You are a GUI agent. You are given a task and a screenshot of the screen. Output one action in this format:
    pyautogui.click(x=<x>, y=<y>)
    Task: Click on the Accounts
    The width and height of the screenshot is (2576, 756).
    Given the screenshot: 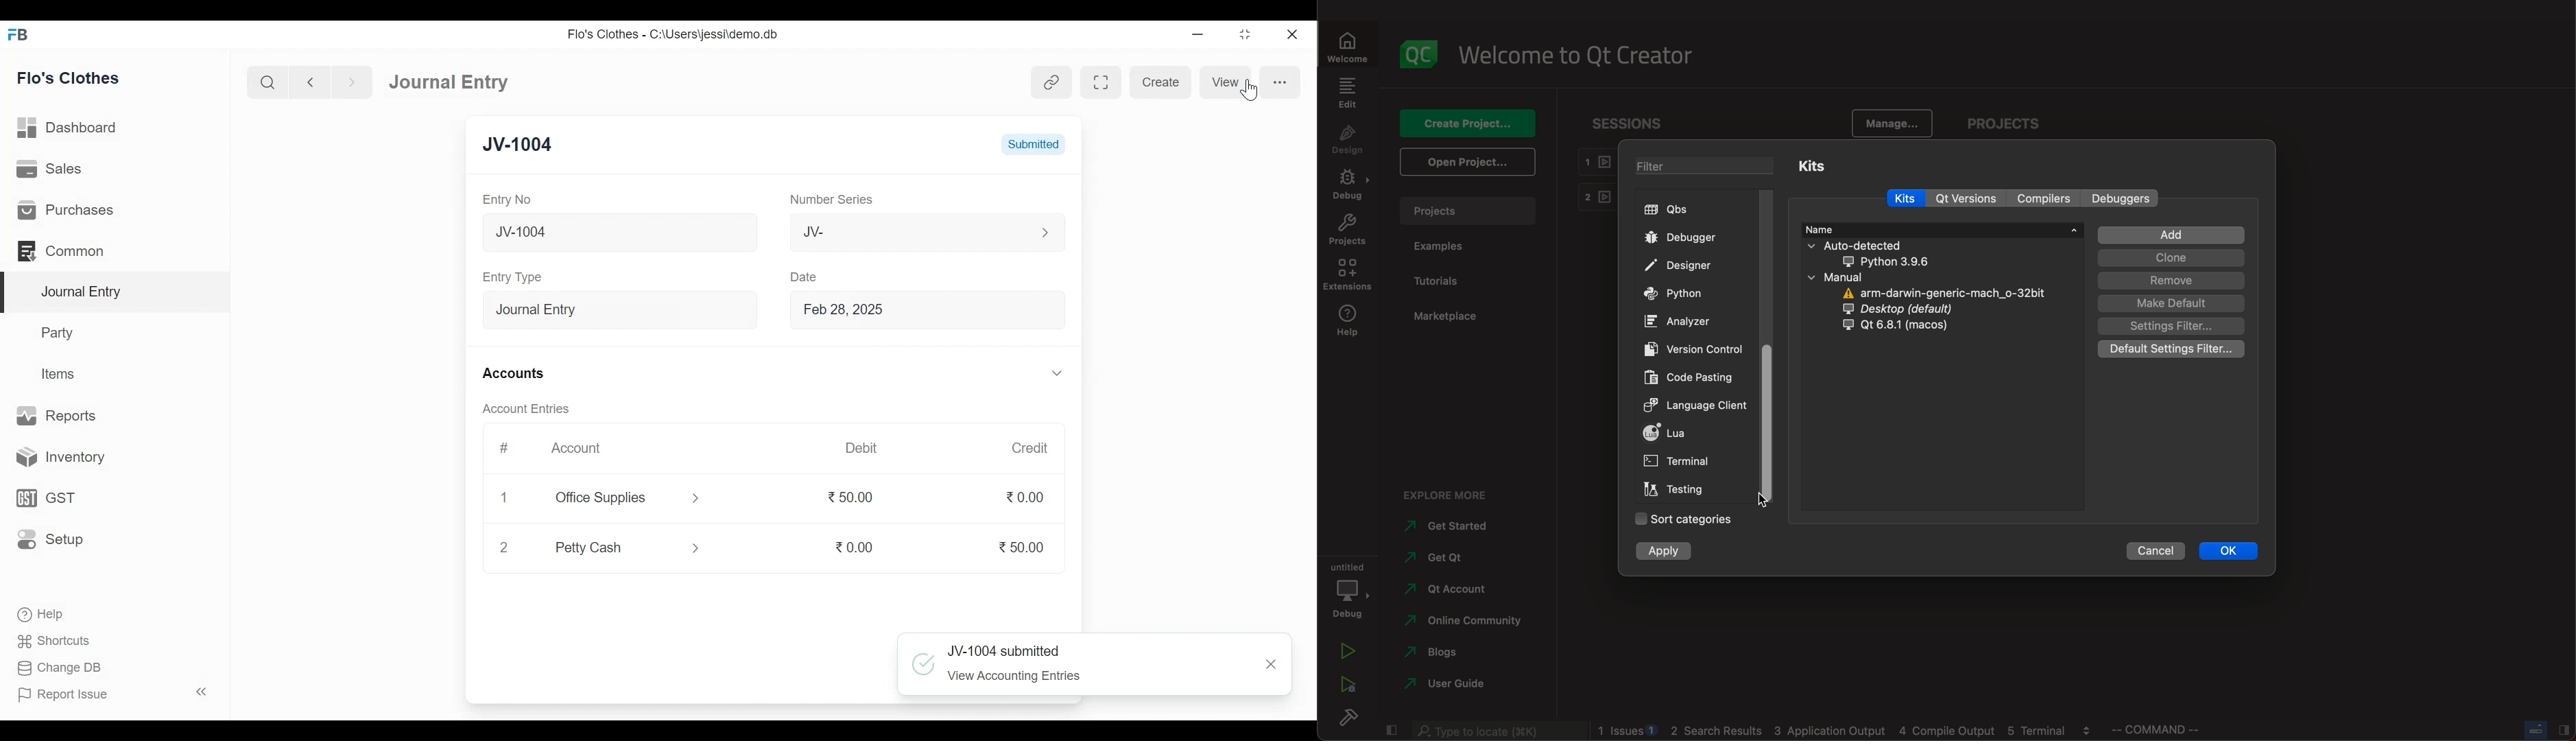 What is the action you would take?
    pyautogui.click(x=513, y=374)
    